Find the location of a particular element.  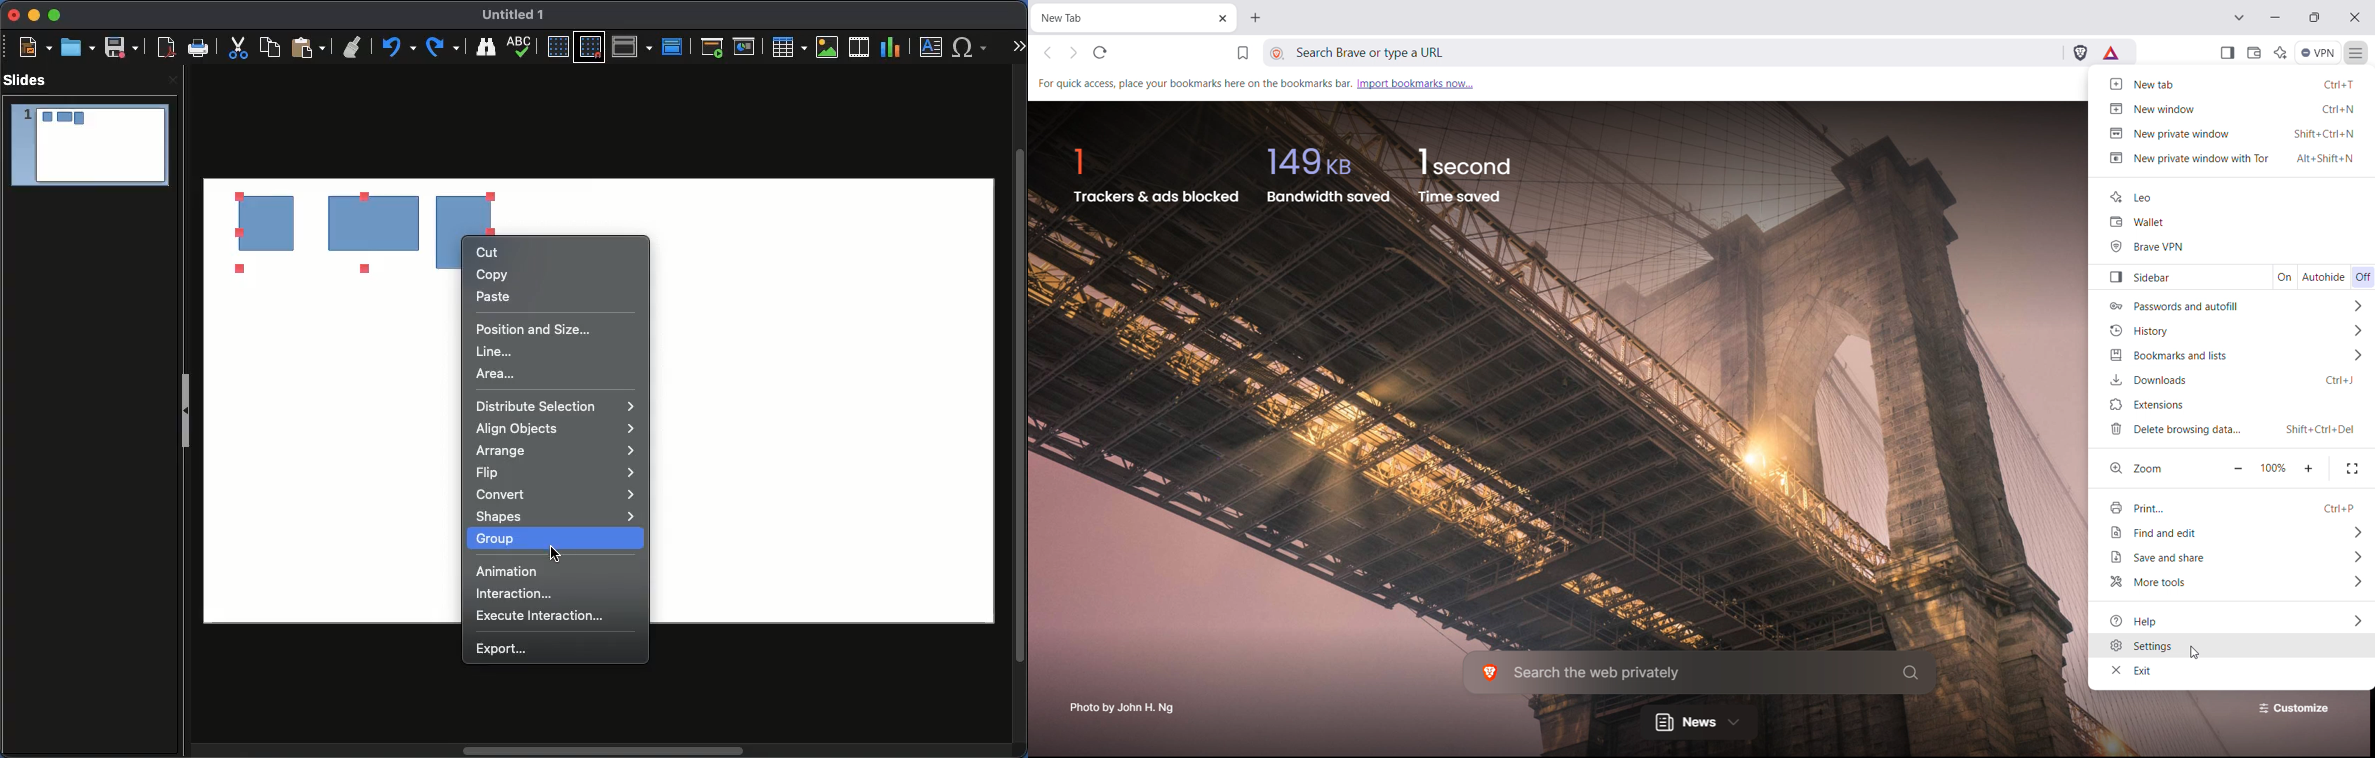

Close is located at coordinates (171, 82).